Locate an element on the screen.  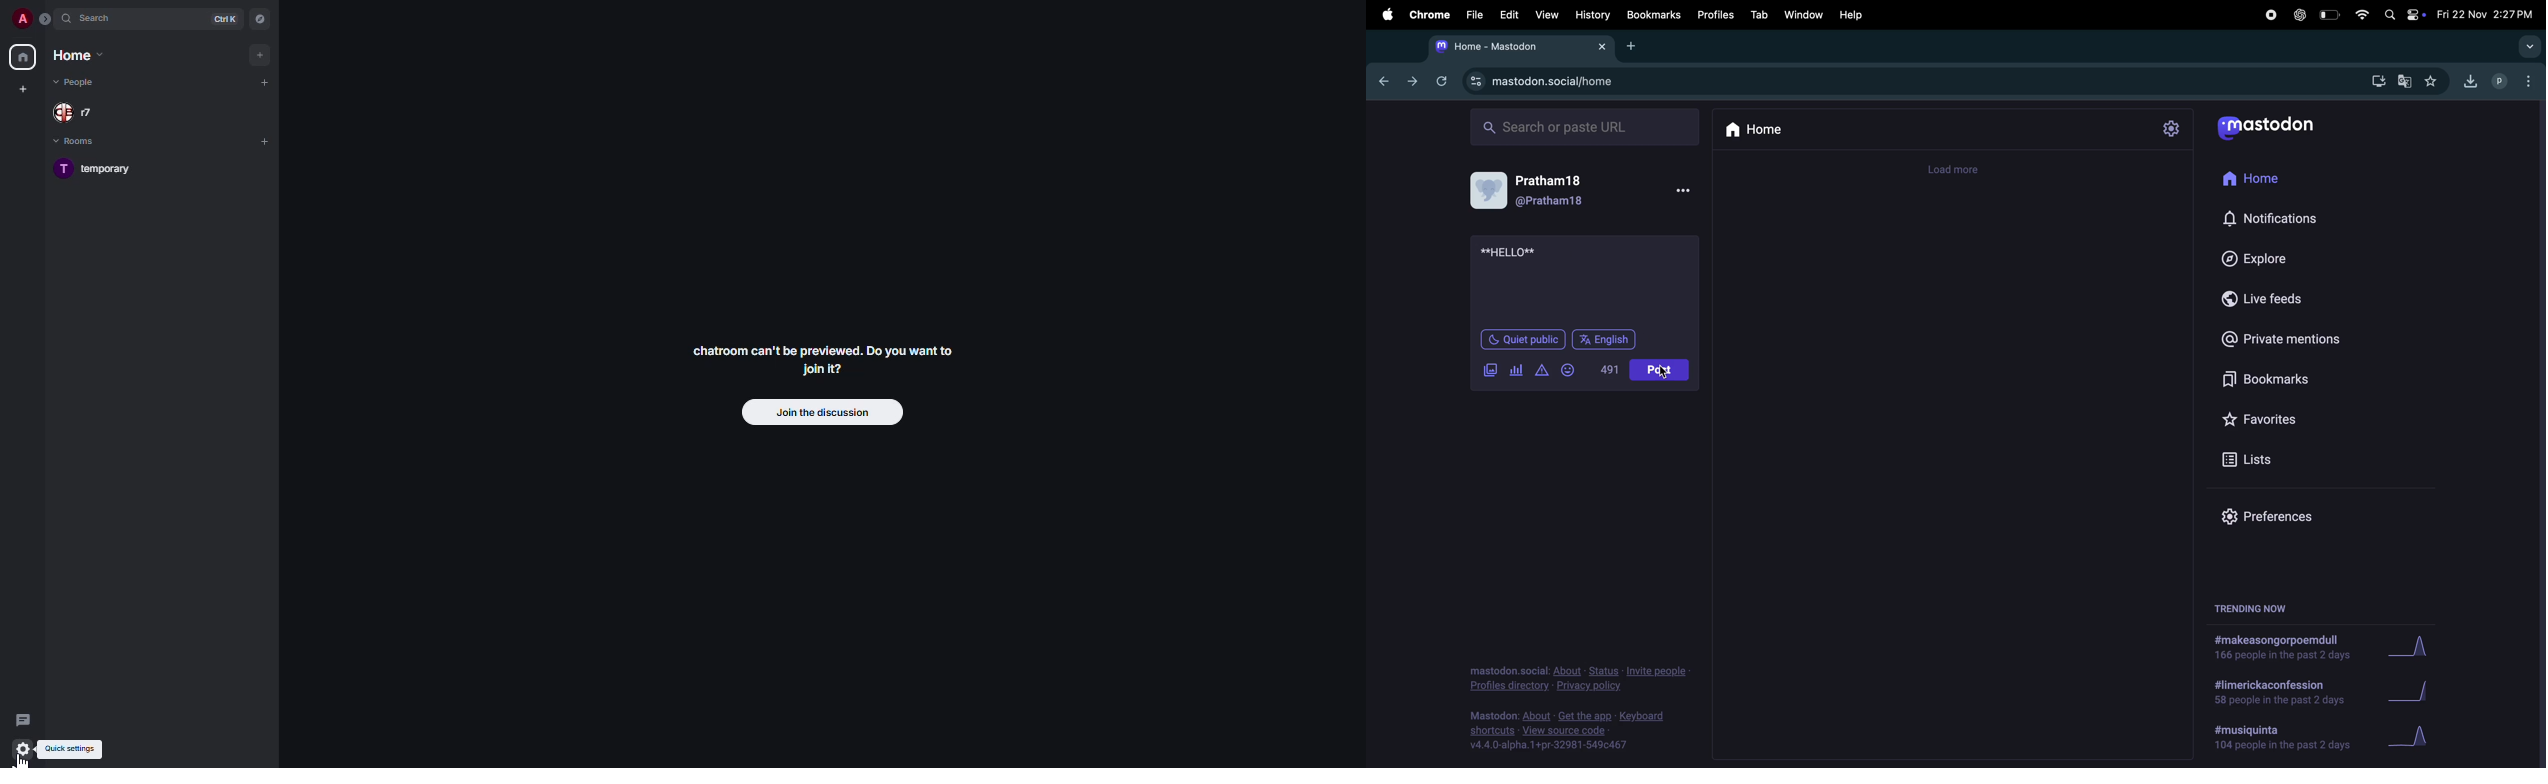
source code is located at coordinates (1566, 731).